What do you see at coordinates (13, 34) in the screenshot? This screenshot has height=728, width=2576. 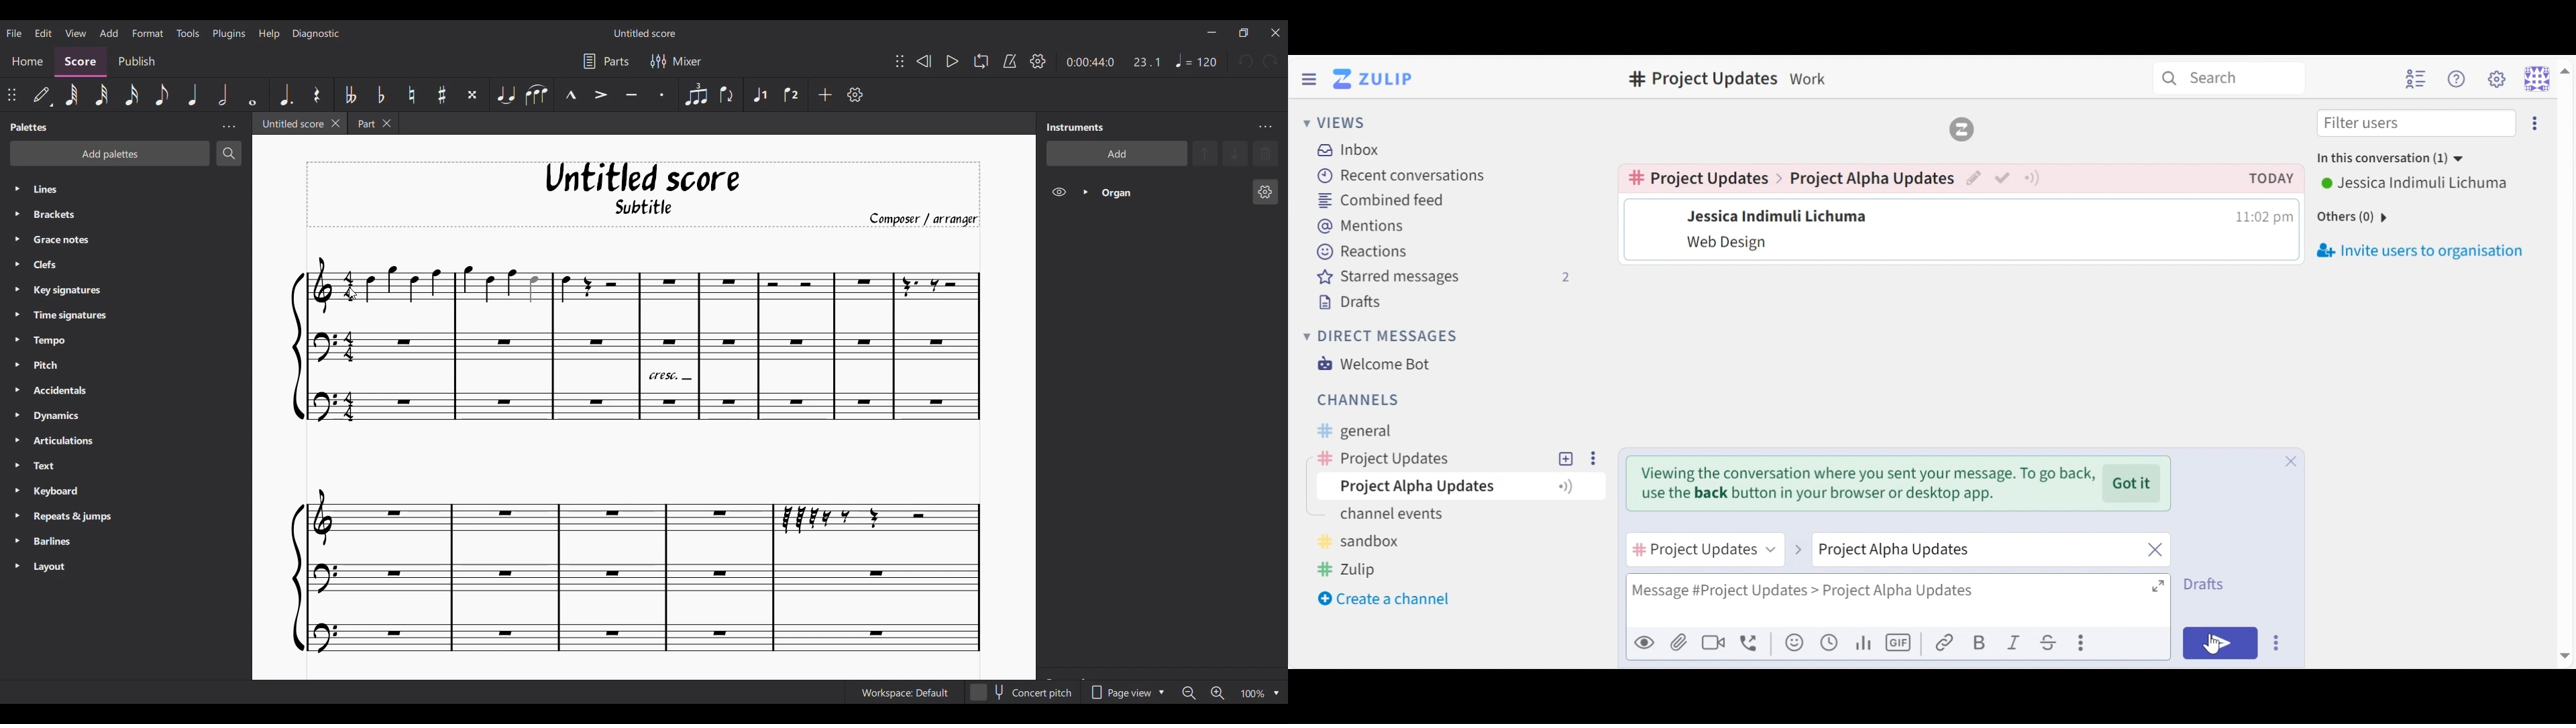 I see `File menu` at bounding box center [13, 34].